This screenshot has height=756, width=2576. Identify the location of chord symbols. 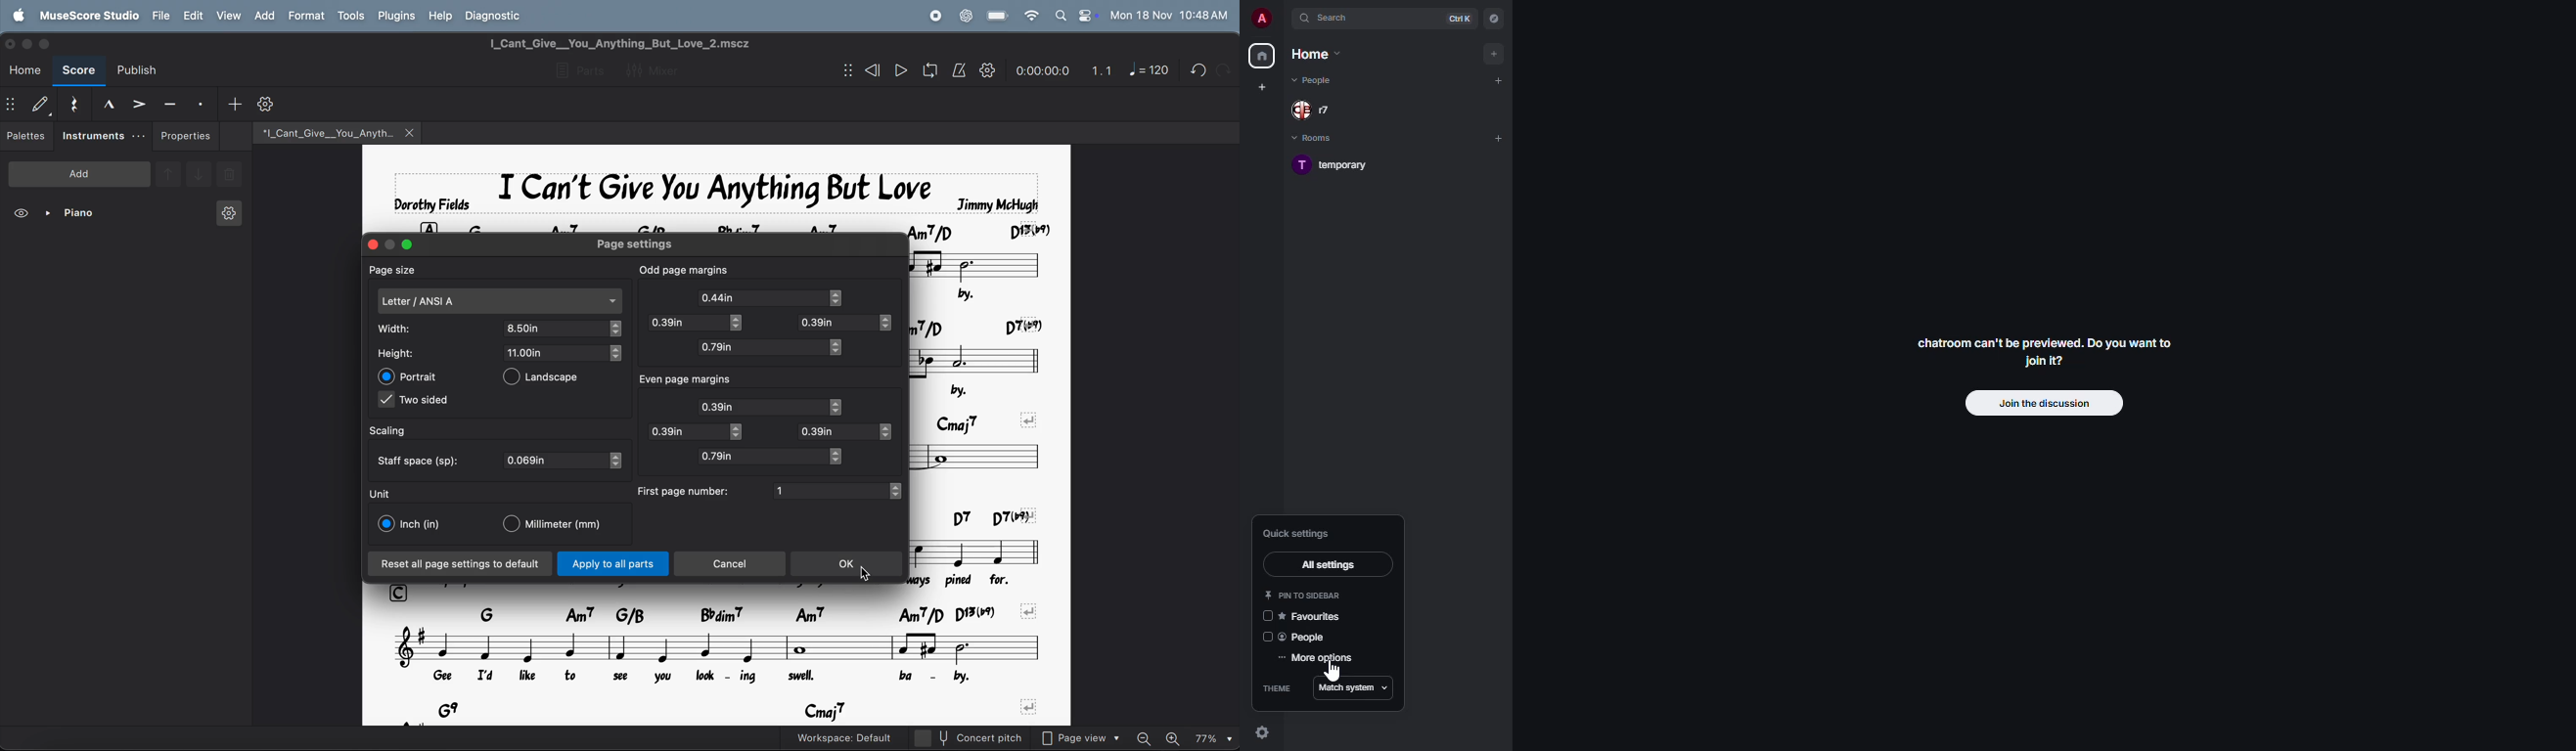
(741, 710).